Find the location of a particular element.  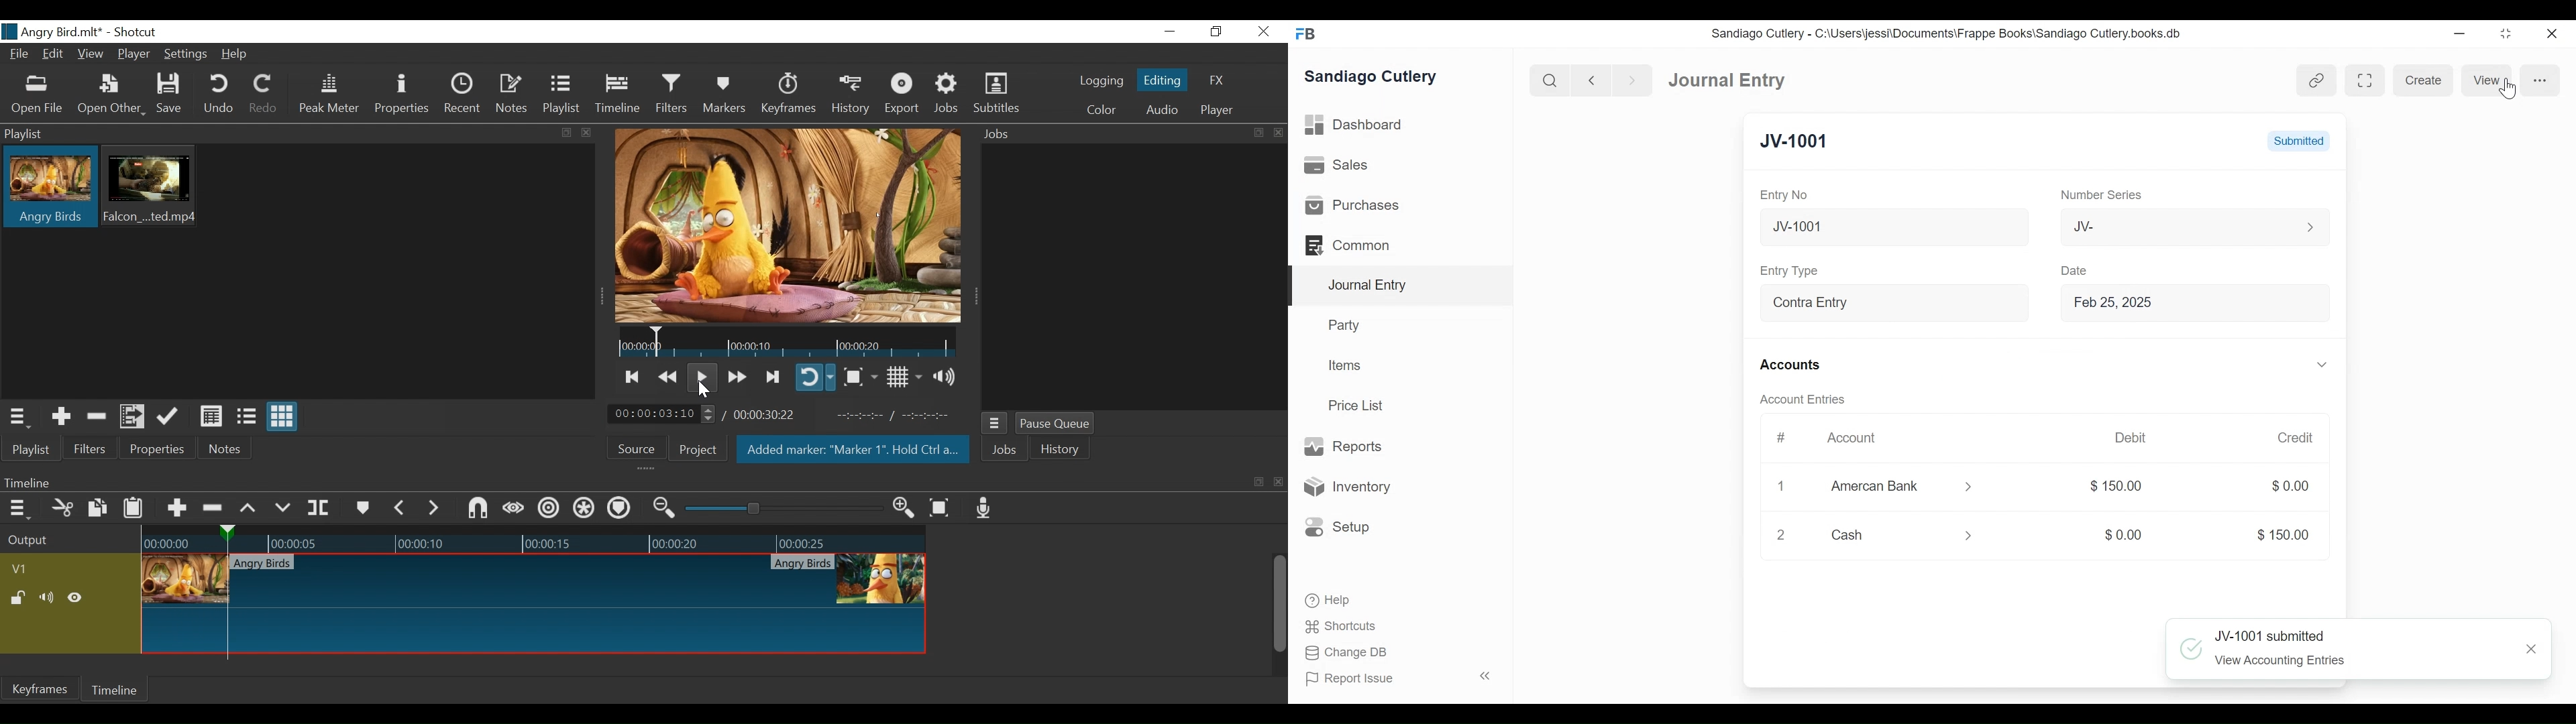

Items is located at coordinates (1346, 365).